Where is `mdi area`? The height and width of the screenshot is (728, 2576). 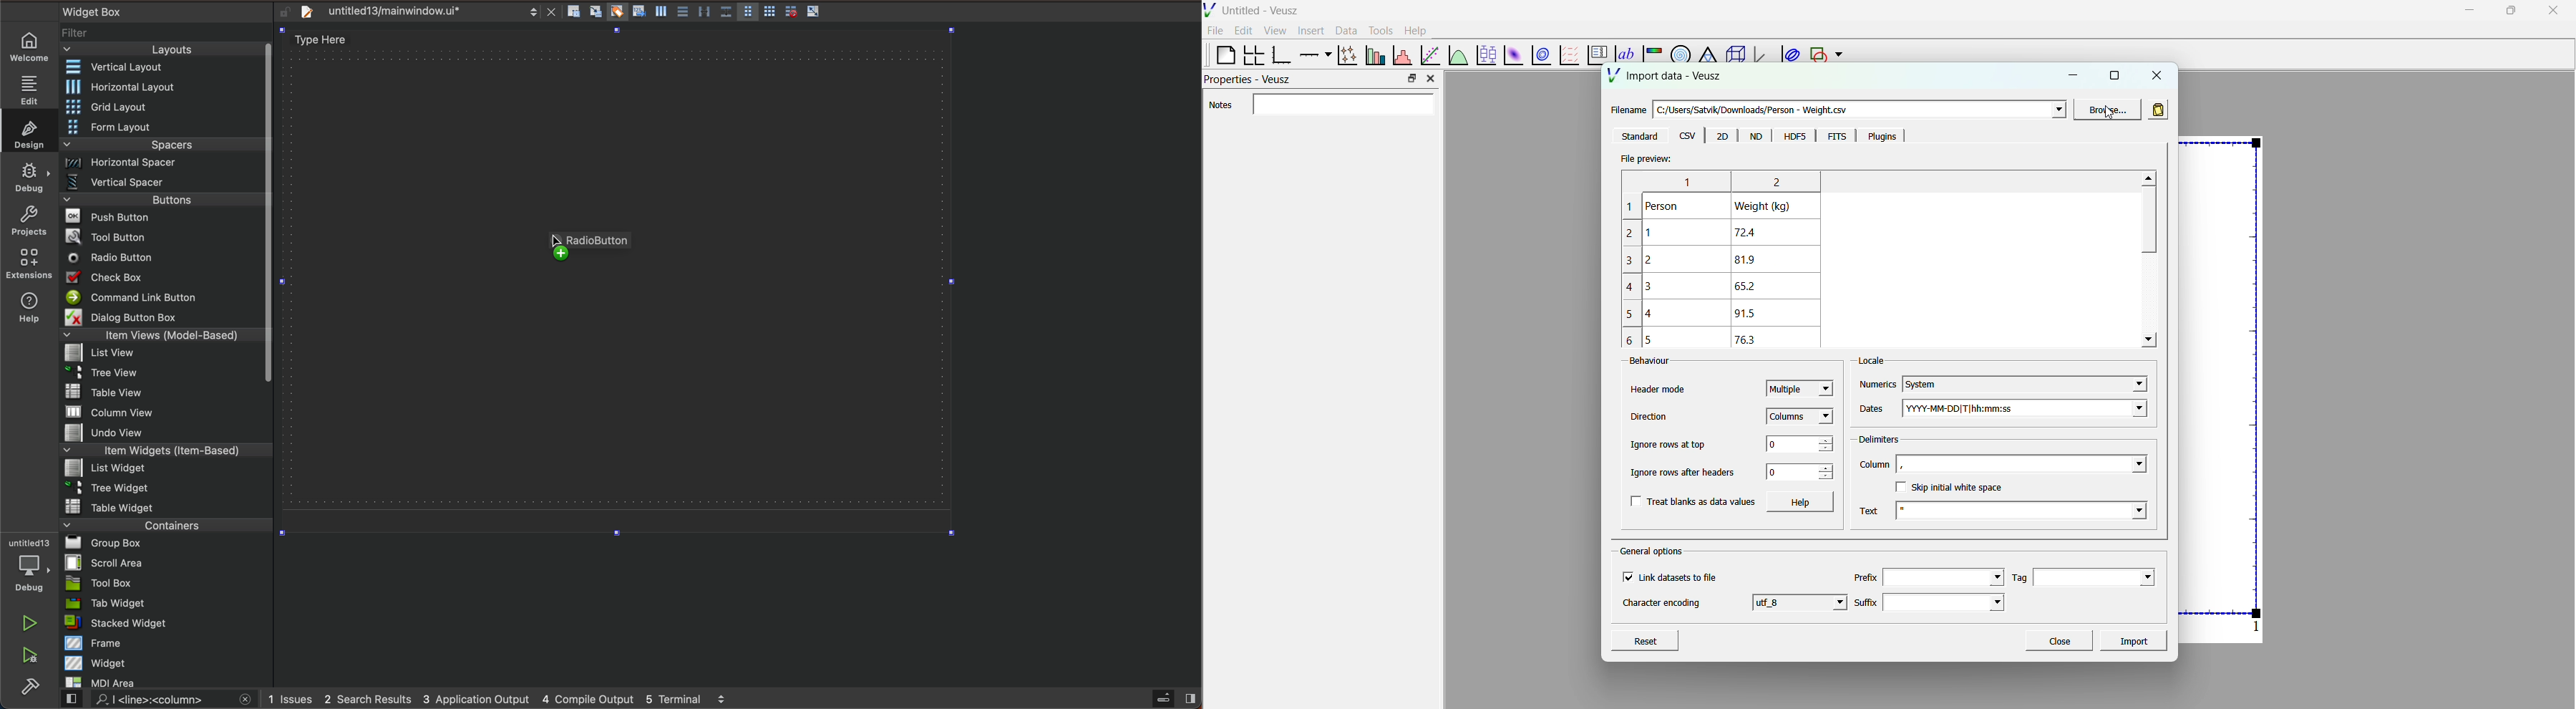
mdi area is located at coordinates (165, 681).